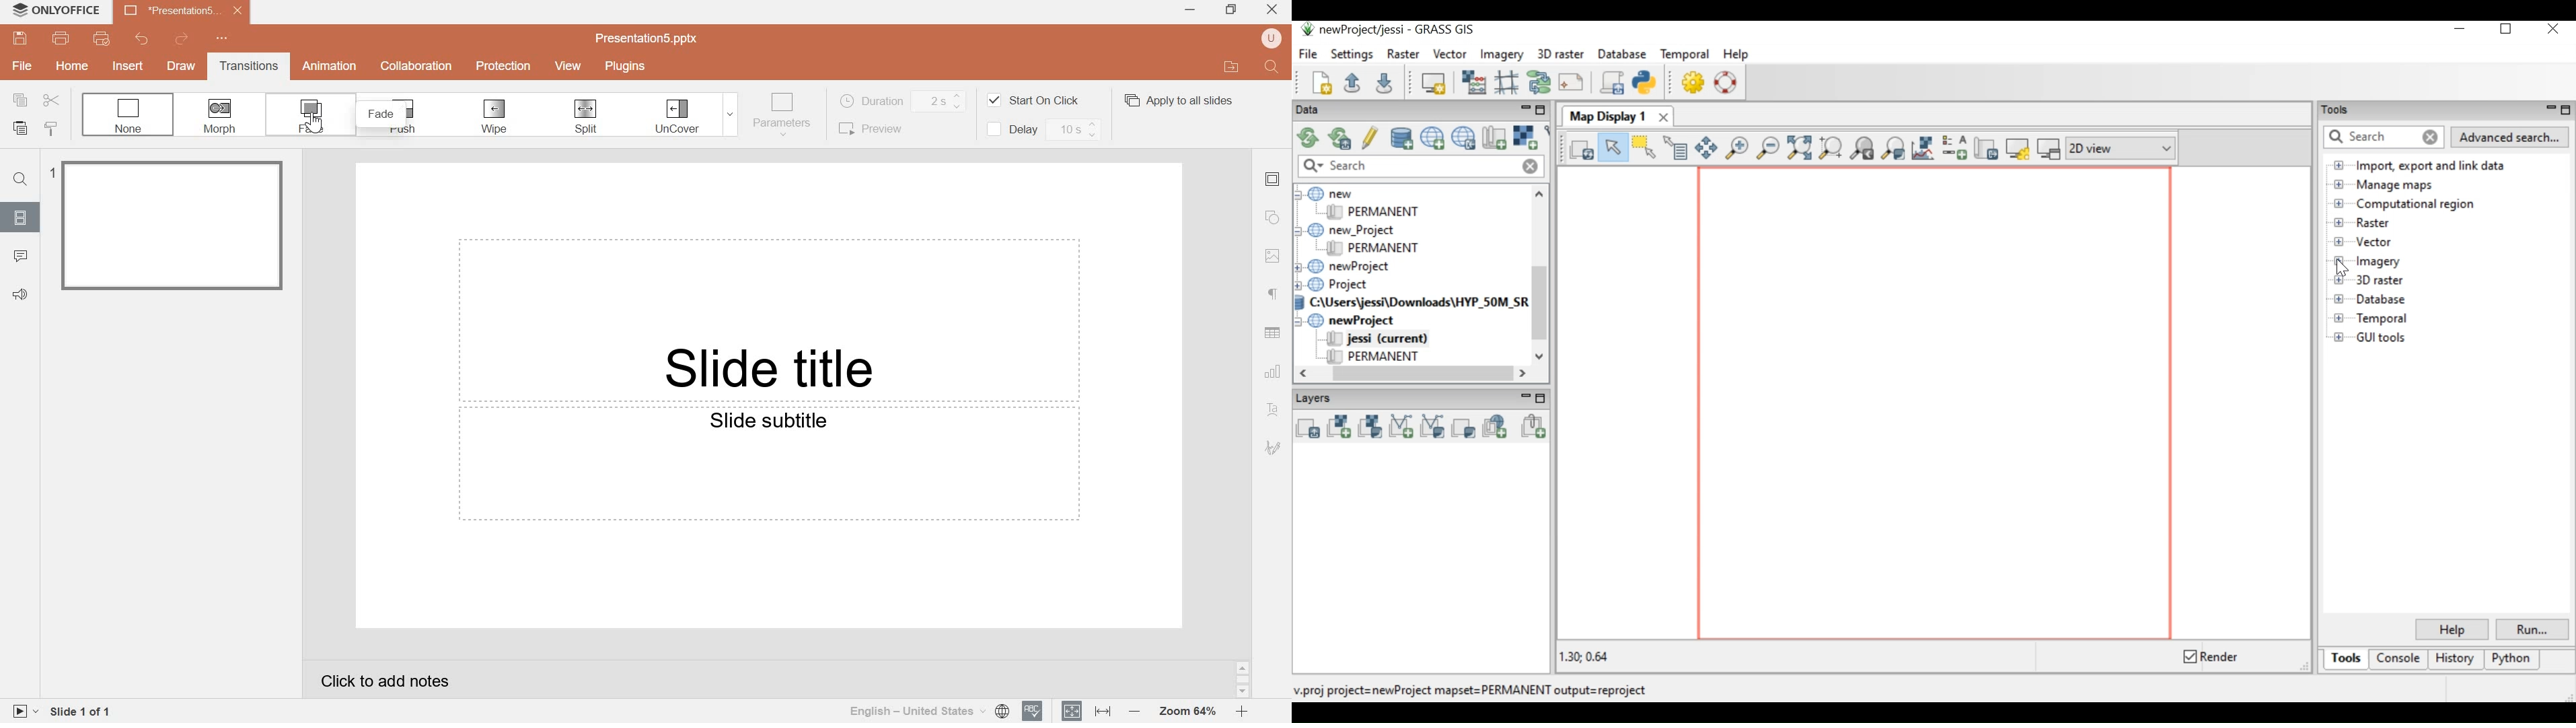  What do you see at coordinates (768, 320) in the screenshot?
I see `Text field` at bounding box center [768, 320].